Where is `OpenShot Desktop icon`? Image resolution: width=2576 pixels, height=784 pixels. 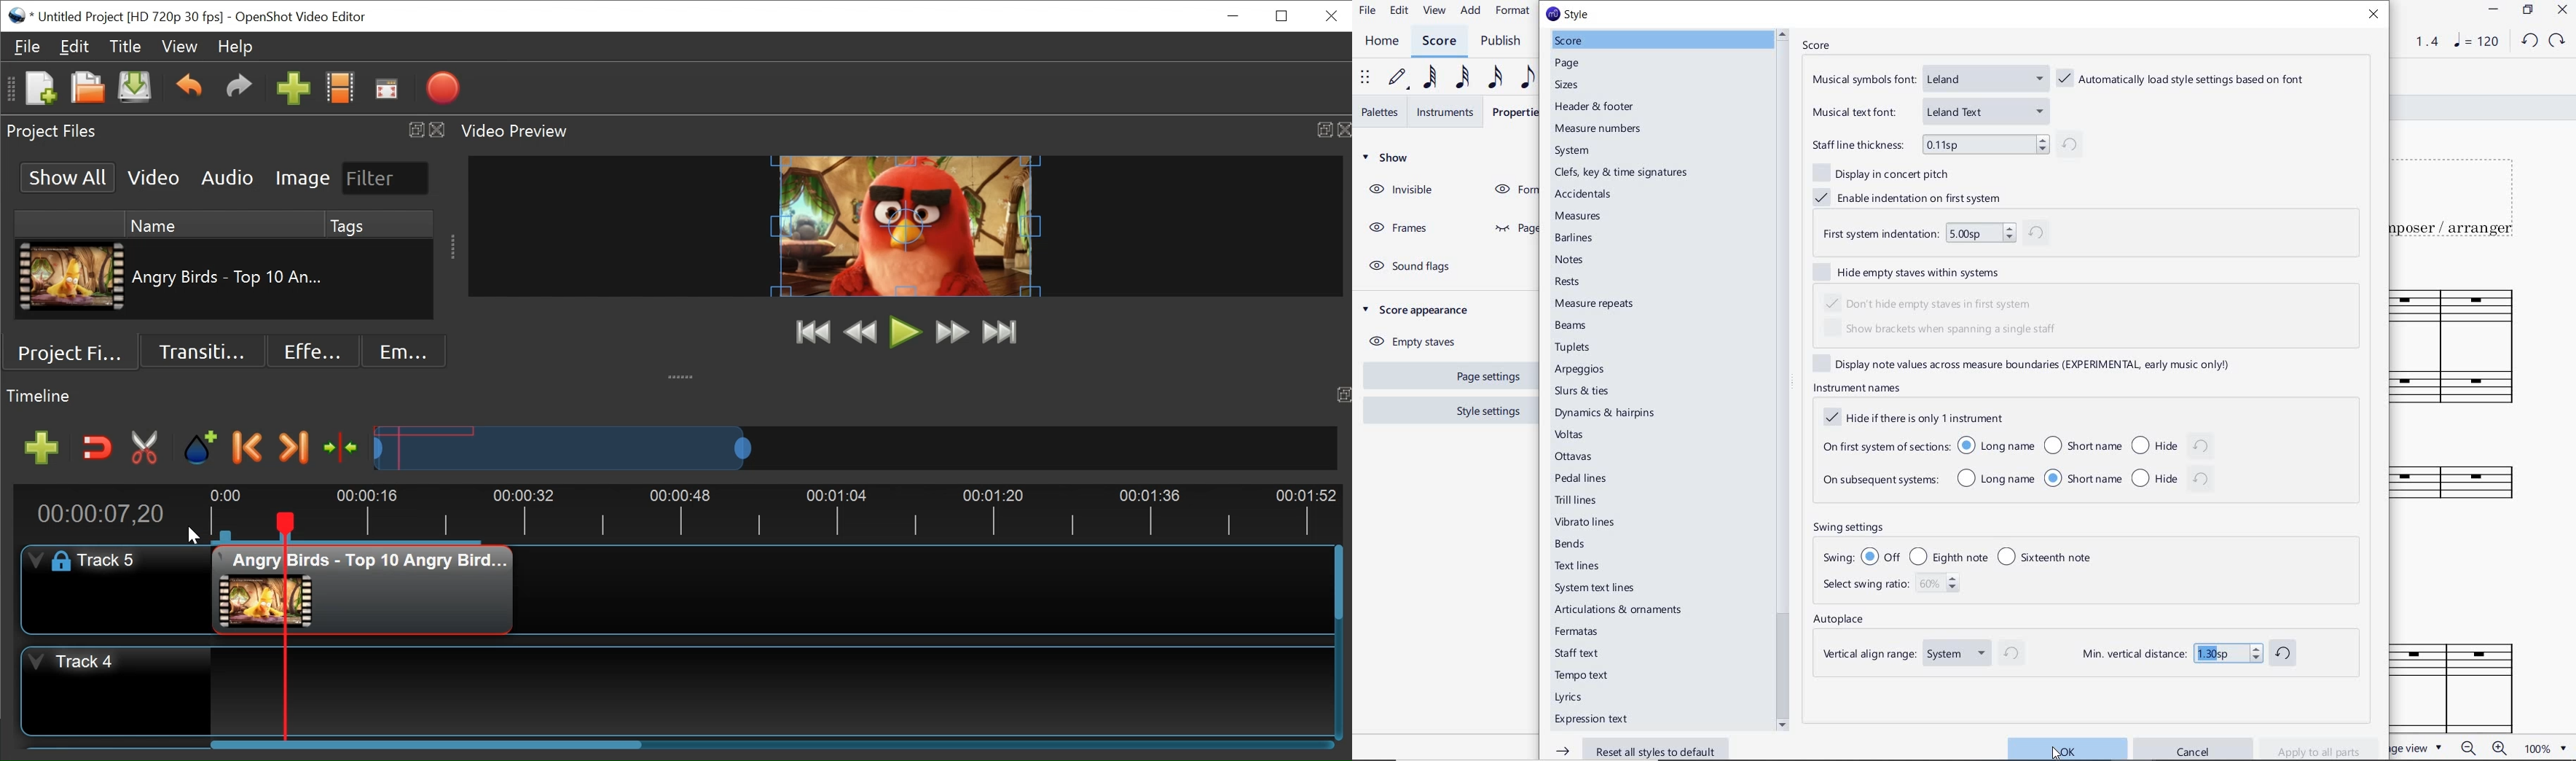 OpenShot Desktop icon is located at coordinates (20, 16).